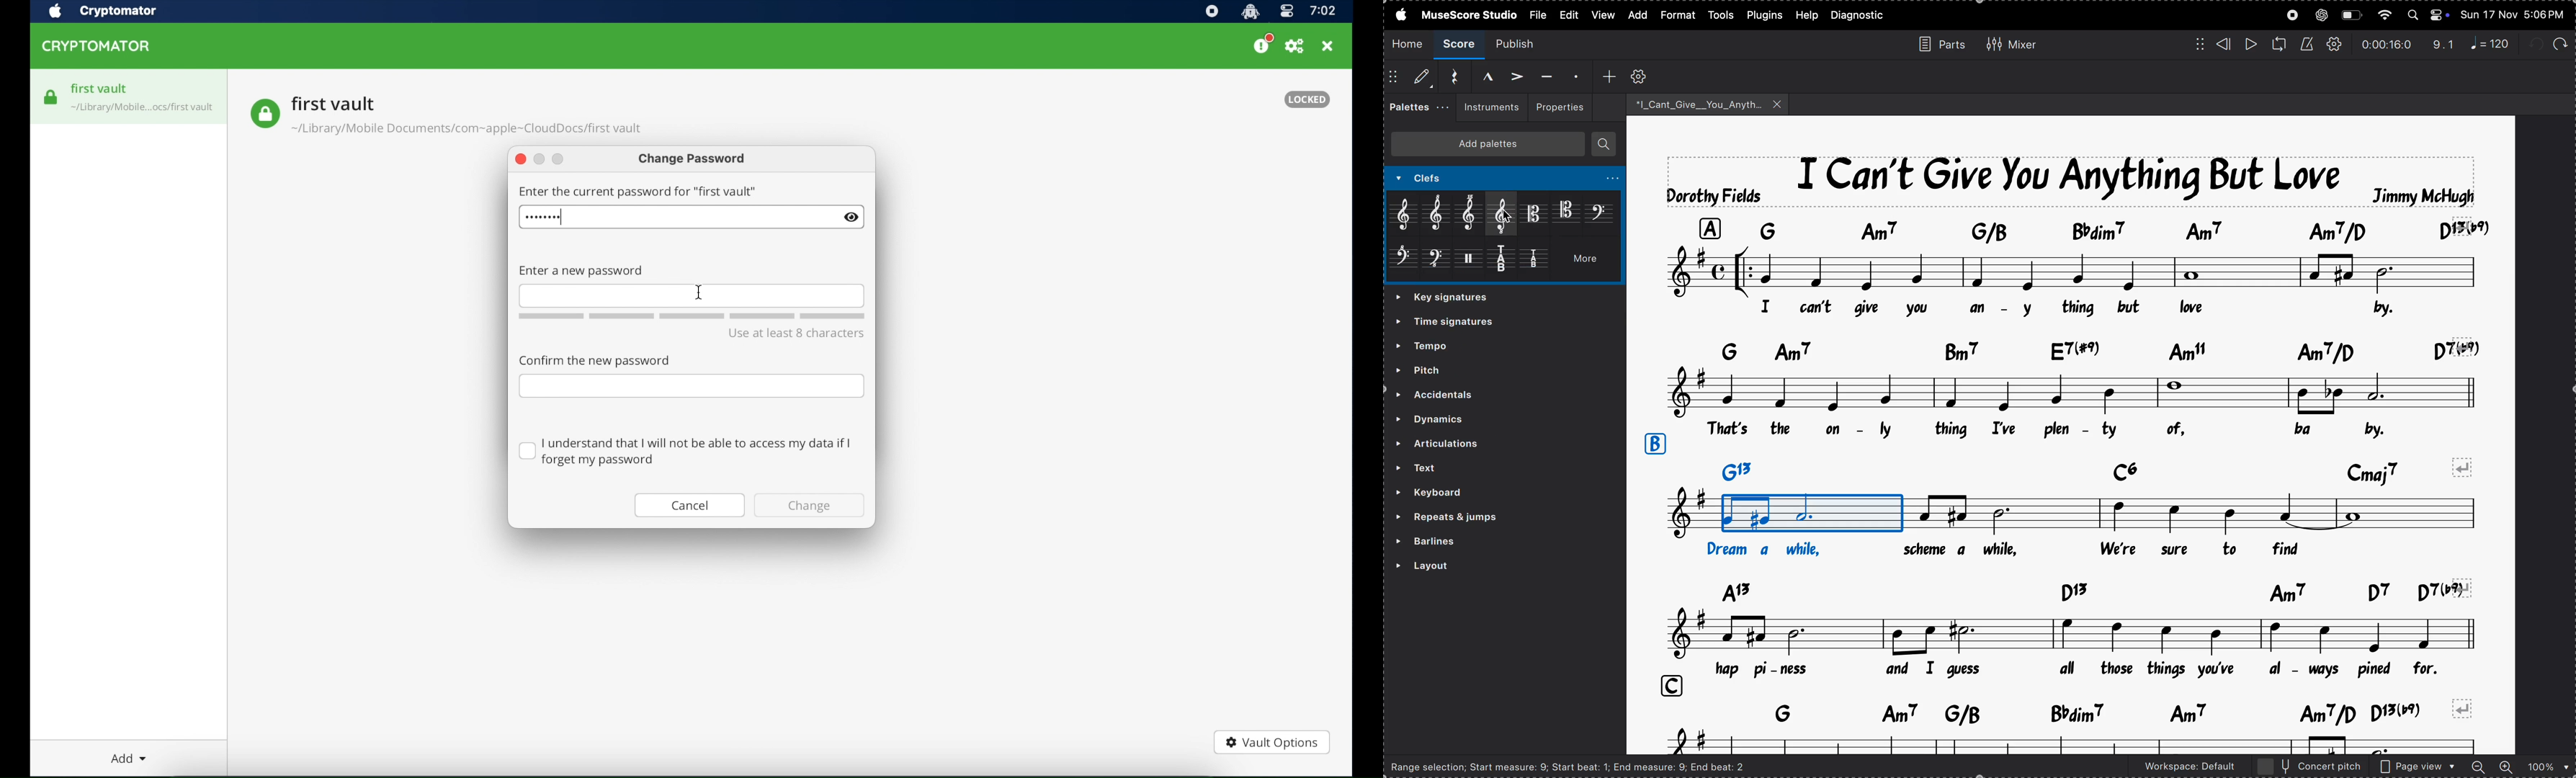 This screenshot has width=2576, height=784. Describe the element at coordinates (2559, 42) in the screenshot. I see `redo` at that location.